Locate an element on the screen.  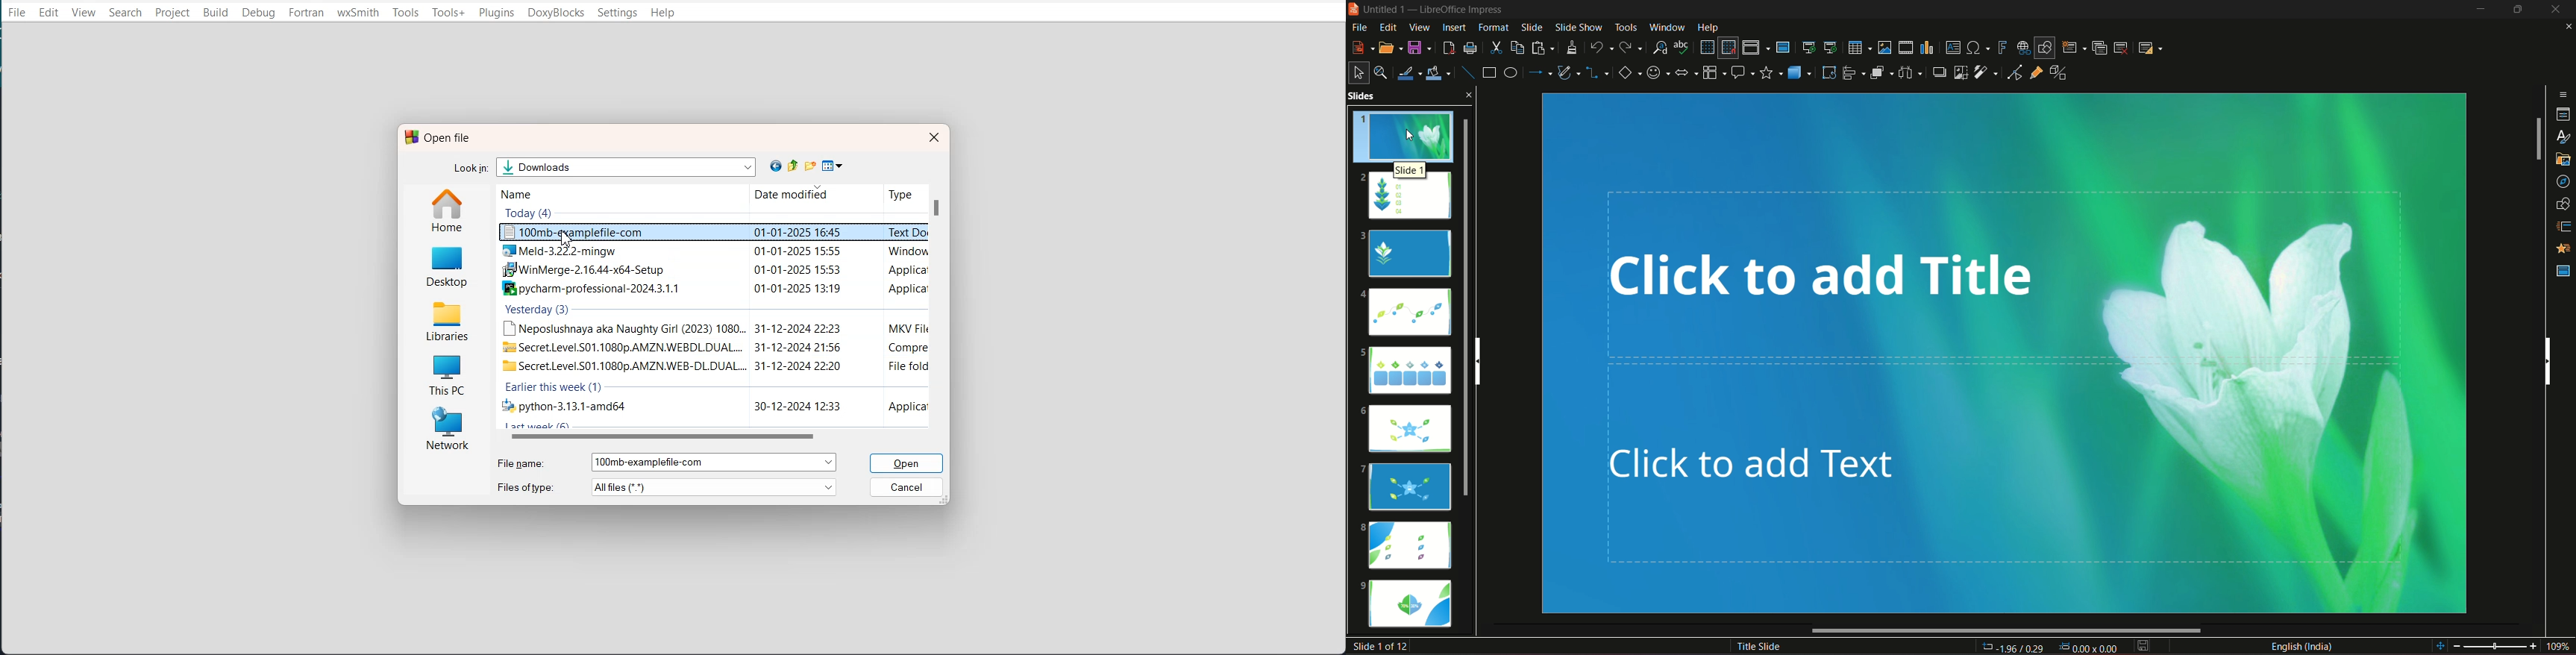
100mb-examplefile.com is located at coordinates (712, 233).